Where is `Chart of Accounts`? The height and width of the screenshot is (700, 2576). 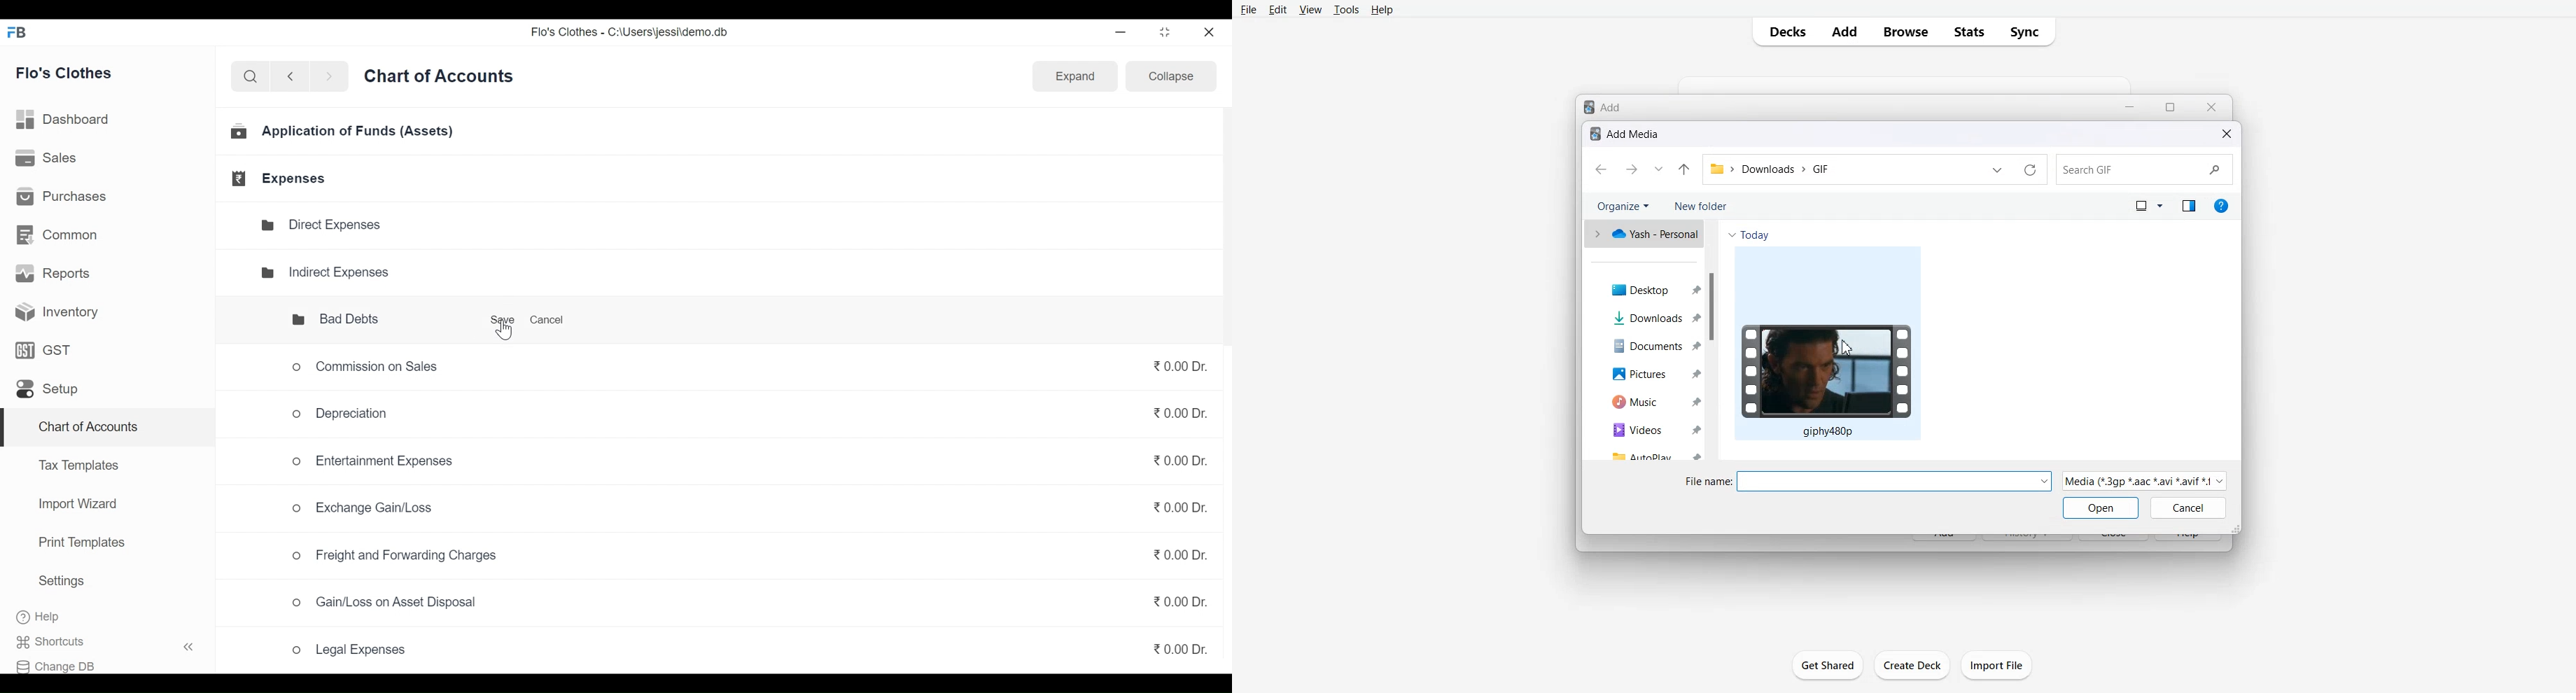 Chart of Accounts is located at coordinates (441, 80).